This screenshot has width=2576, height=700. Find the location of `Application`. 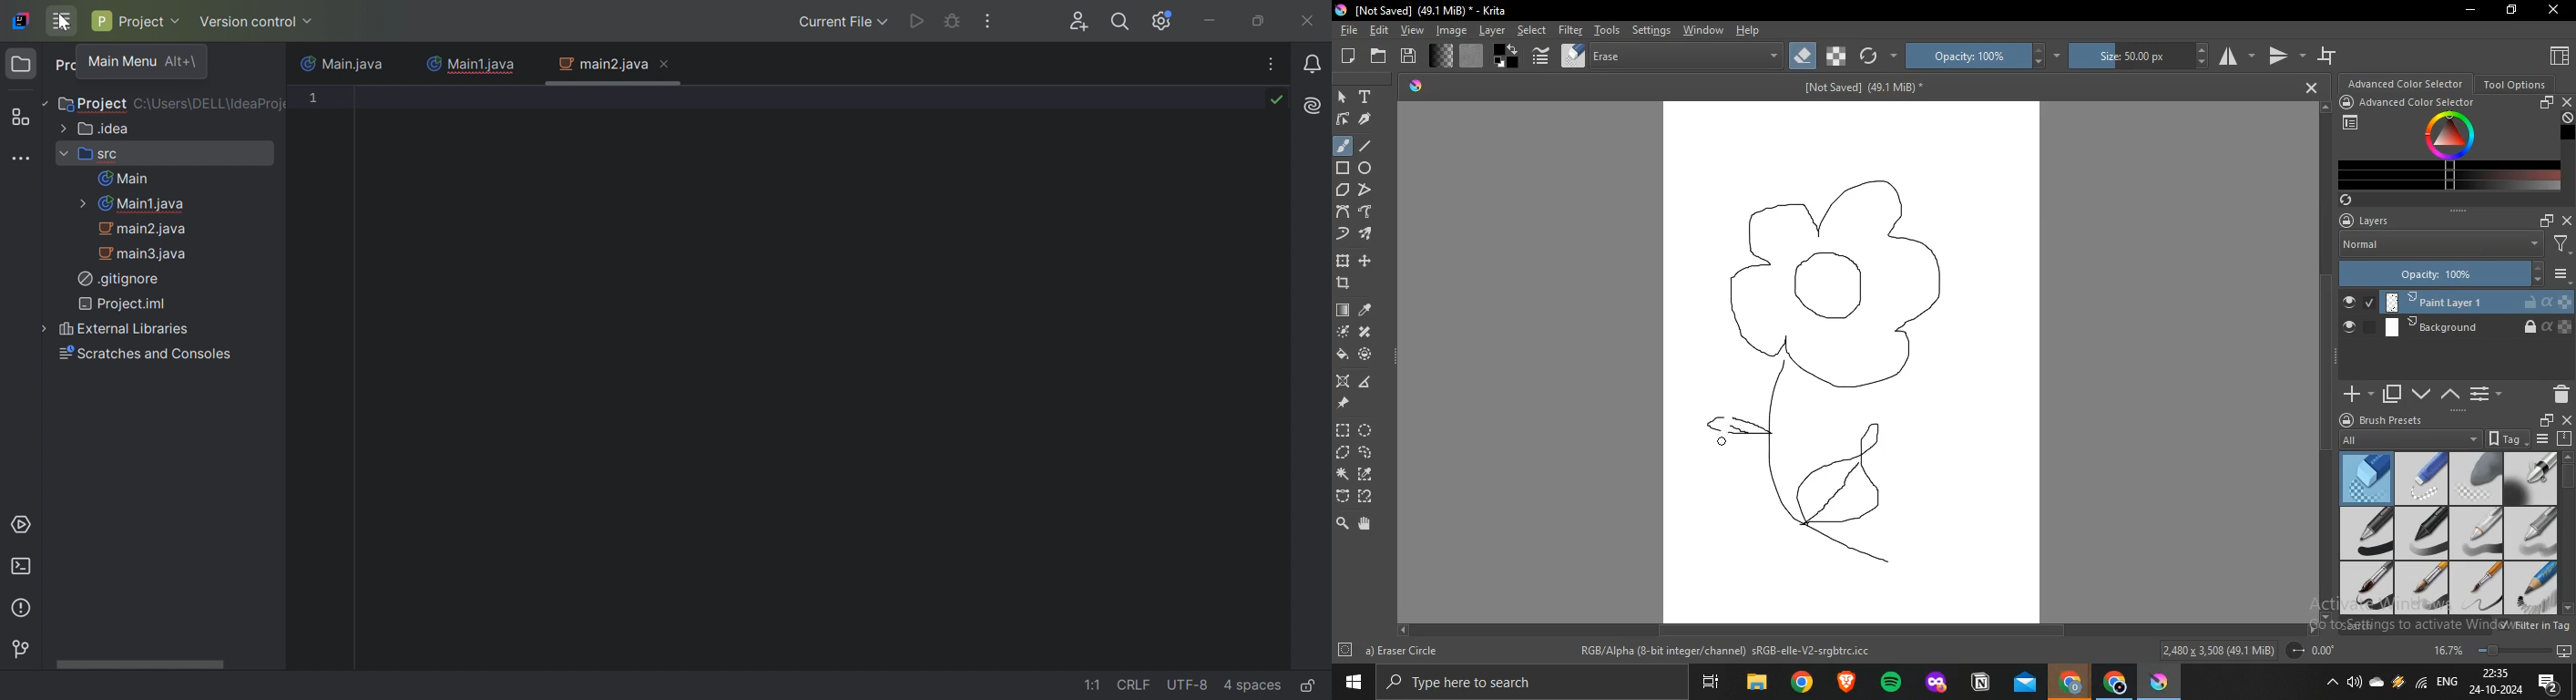

Application is located at coordinates (1935, 682).